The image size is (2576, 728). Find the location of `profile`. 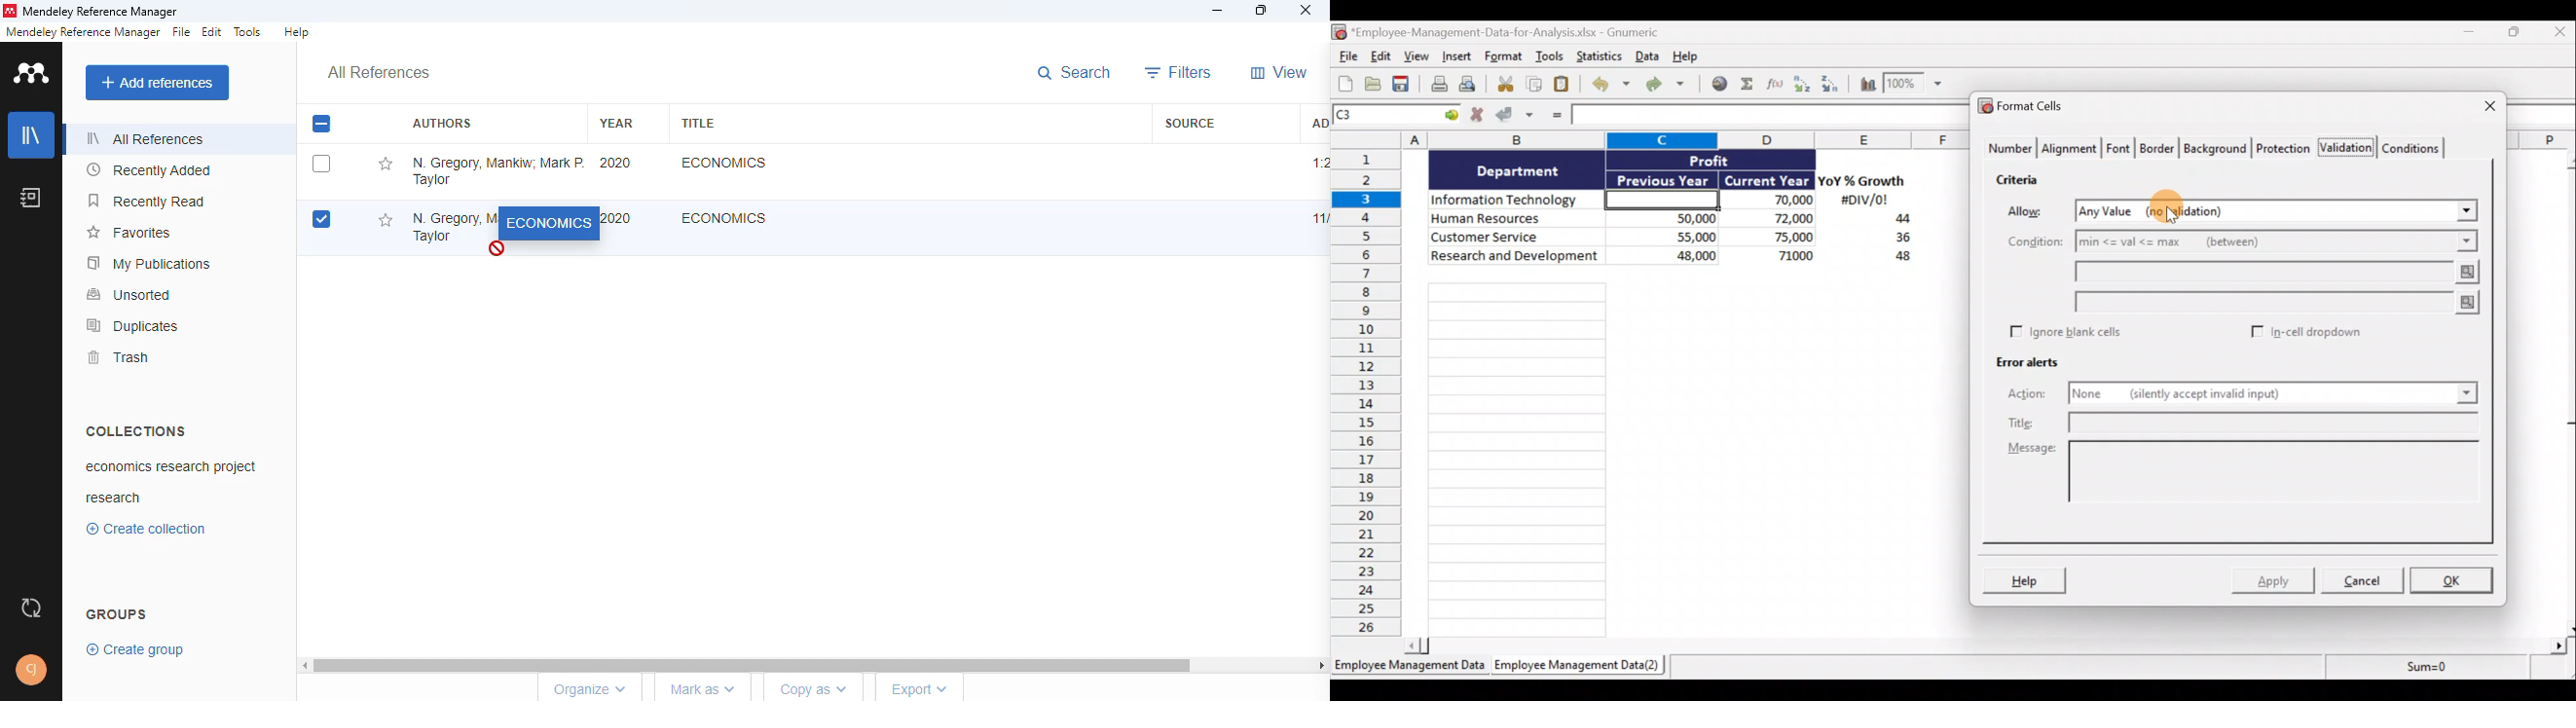

profile is located at coordinates (31, 670).